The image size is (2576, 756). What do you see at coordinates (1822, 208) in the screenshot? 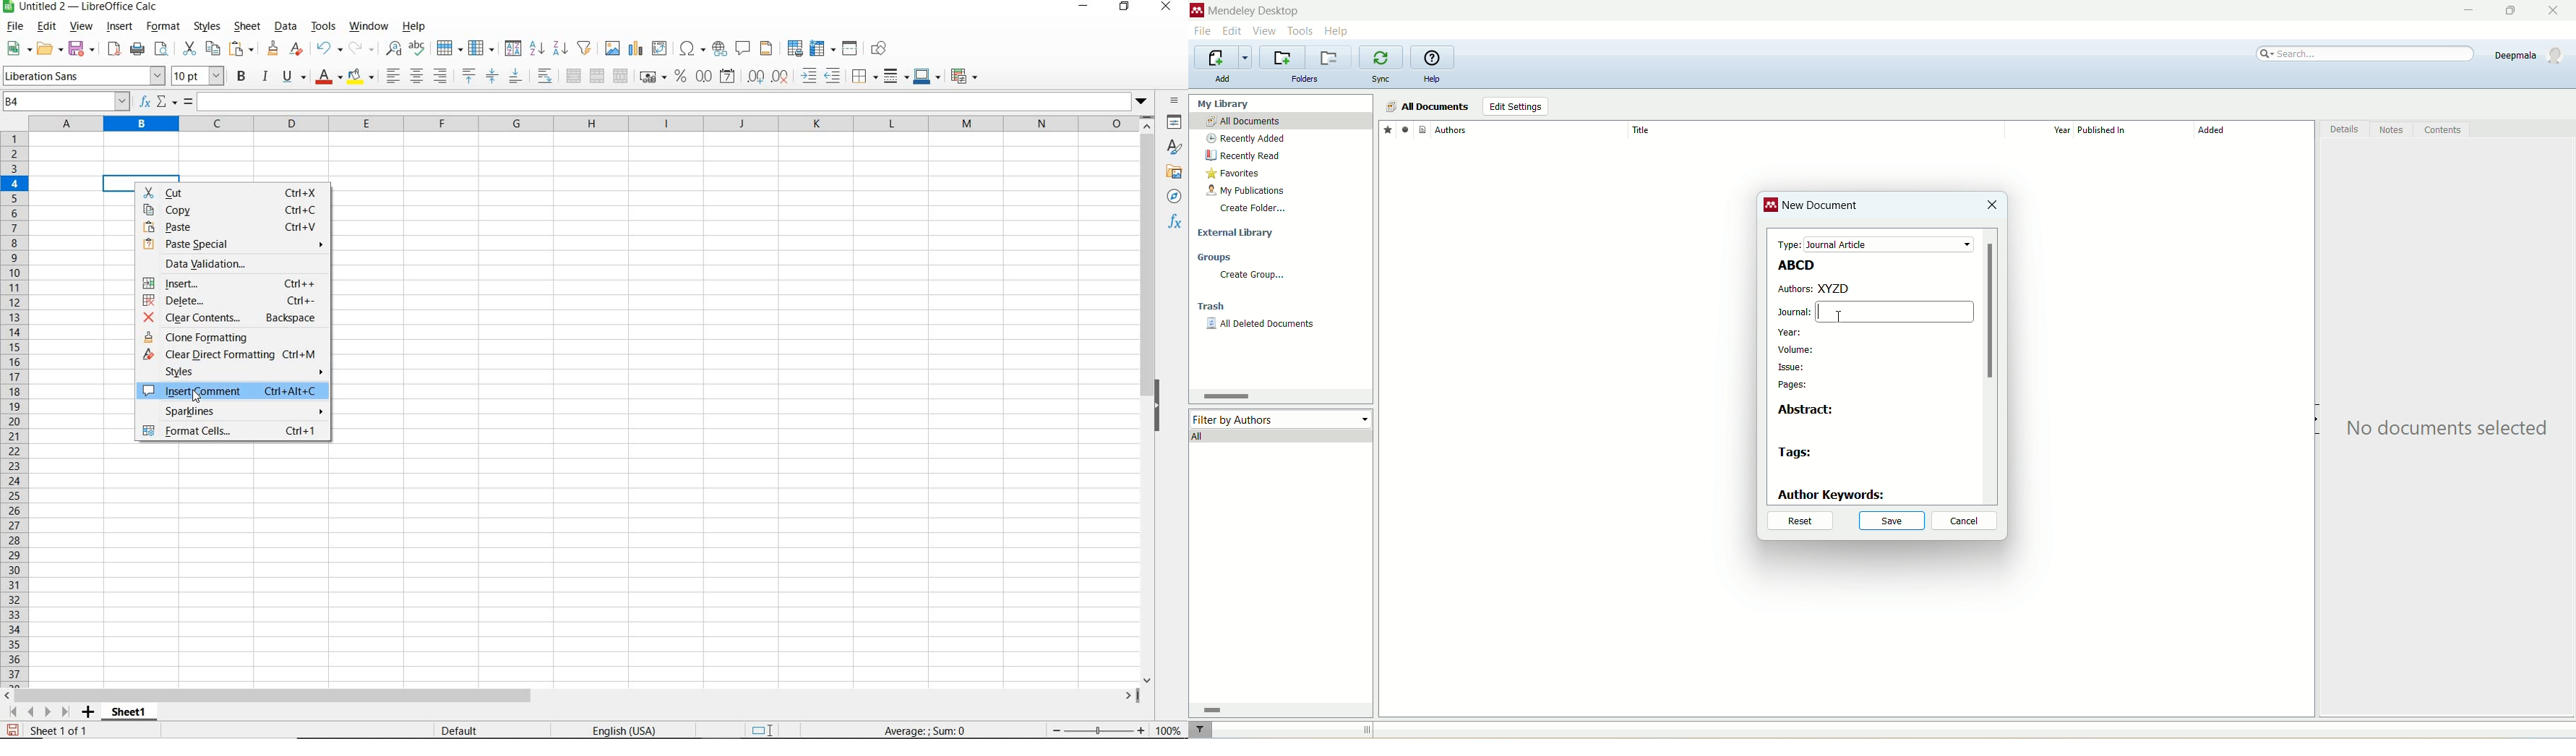
I see `new document` at bounding box center [1822, 208].